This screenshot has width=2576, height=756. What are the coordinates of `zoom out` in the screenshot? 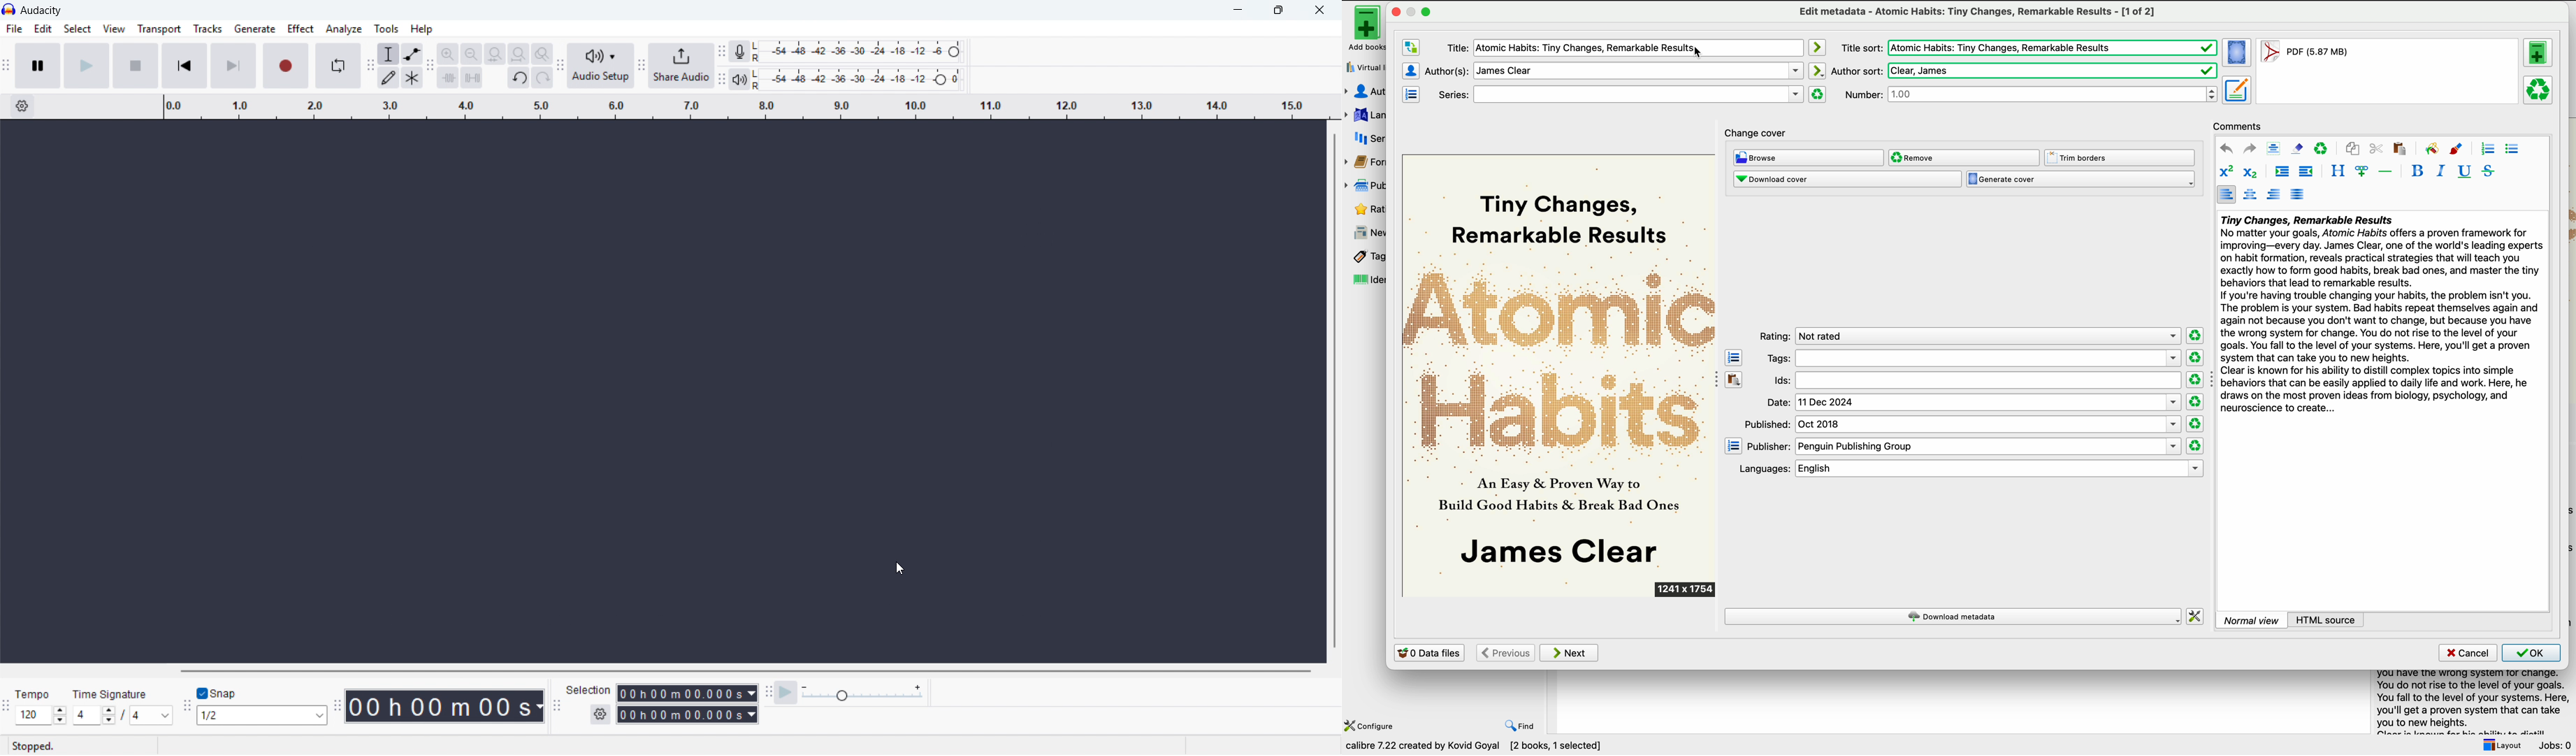 It's located at (471, 53).